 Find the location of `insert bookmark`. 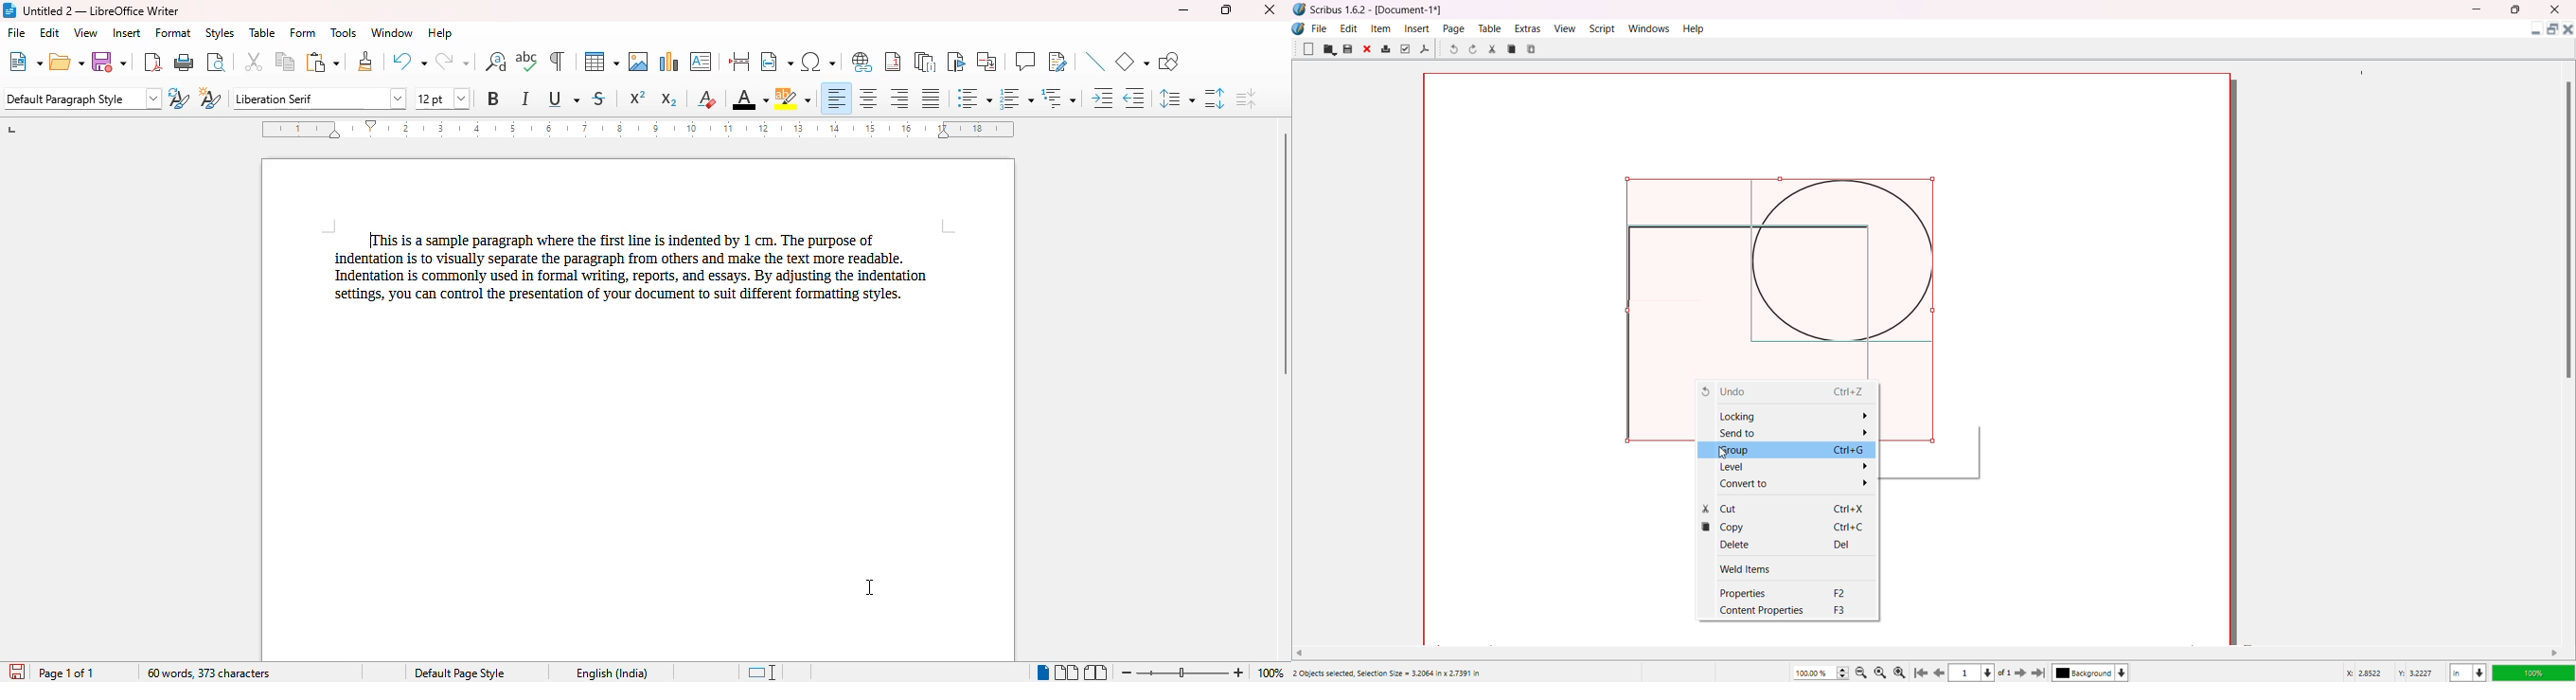

insert bookmark is located at coordinates (957, 62).